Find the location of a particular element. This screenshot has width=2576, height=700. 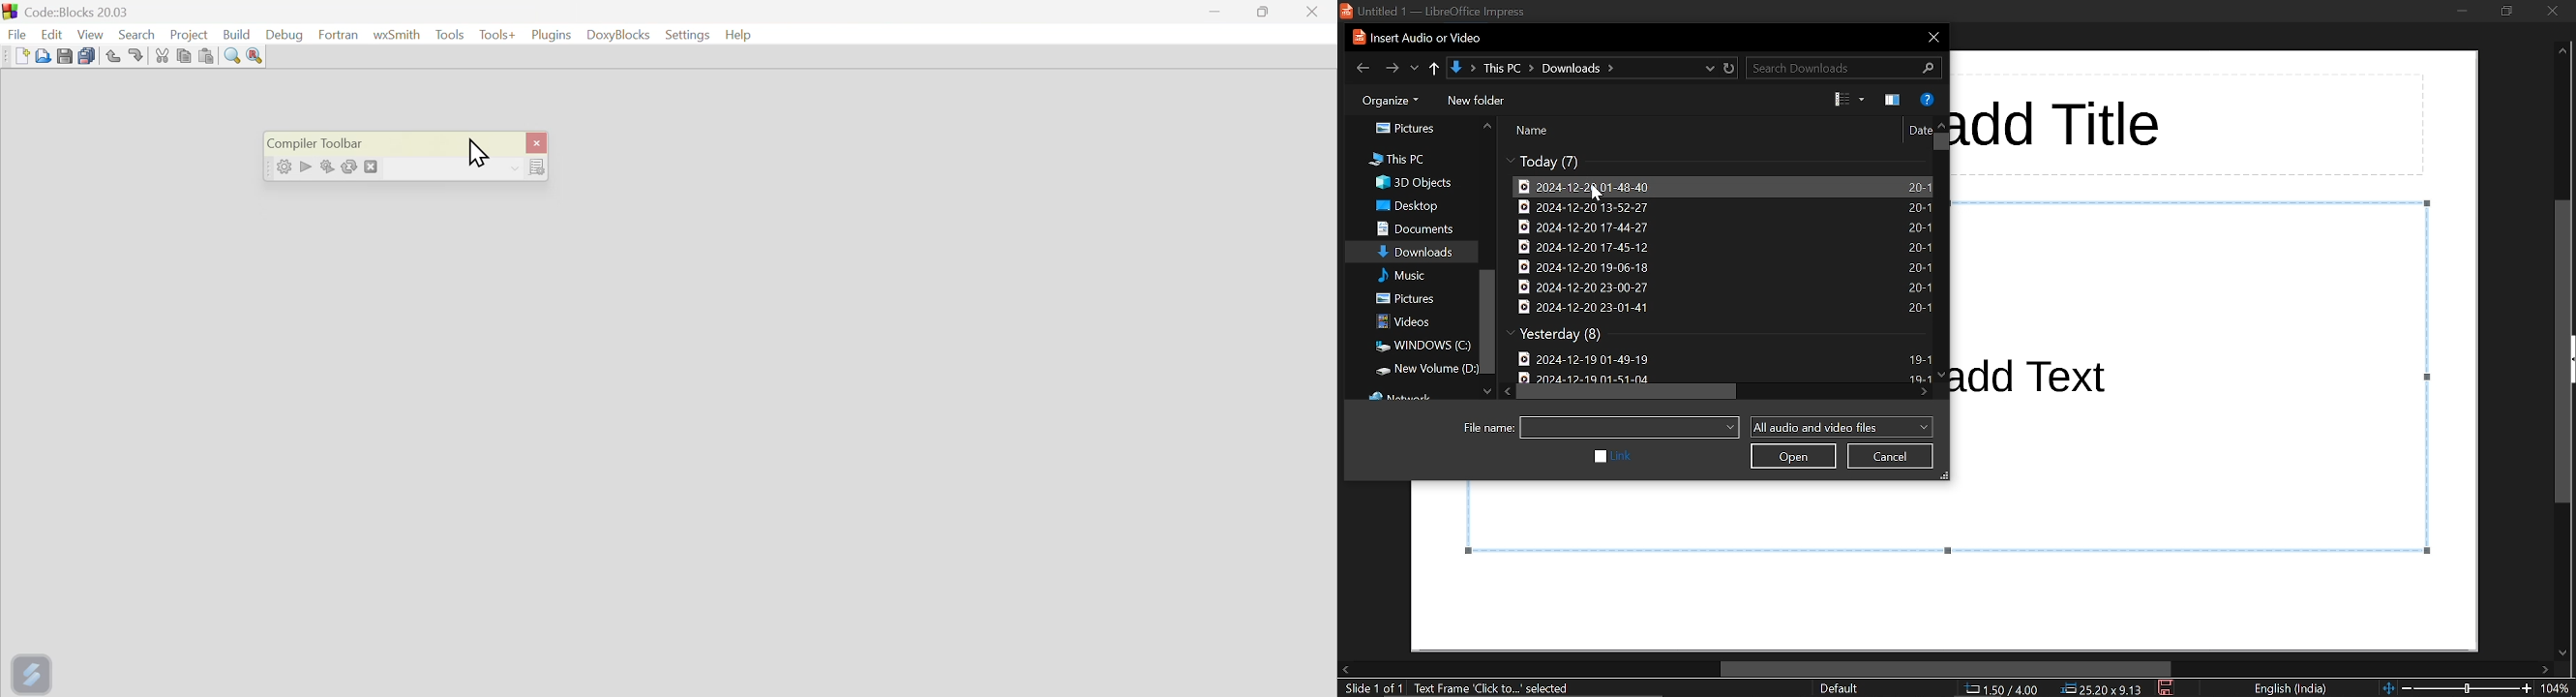

3d objects is located at coordinates (1413, 183).